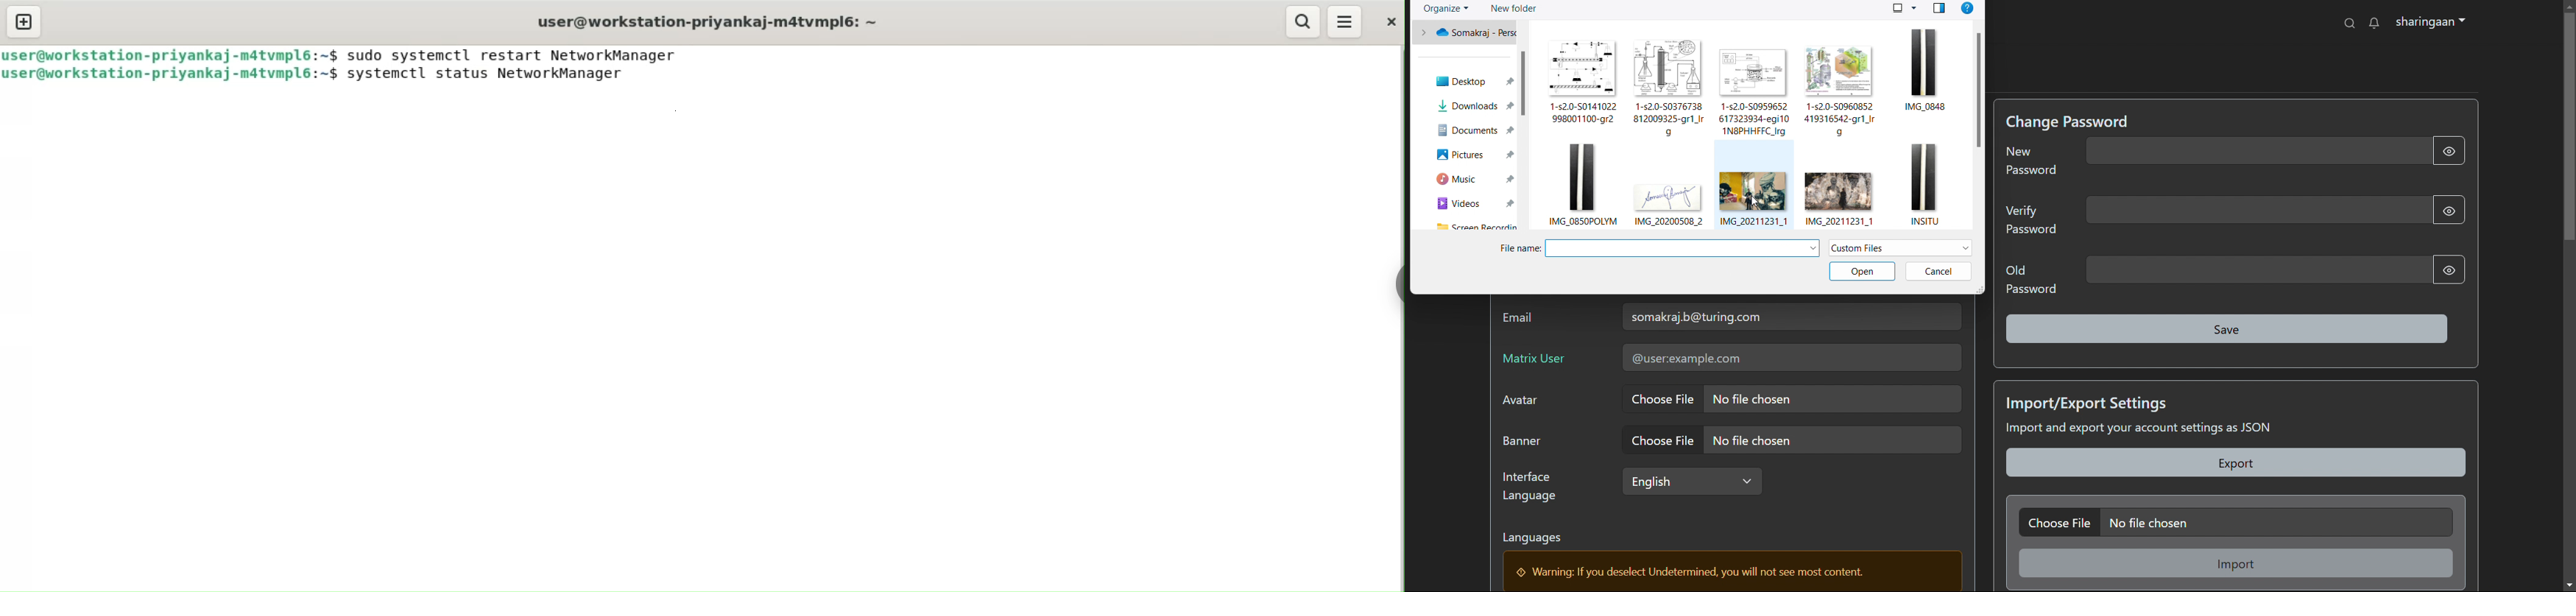  I want to click on cancel, so click(1938, 271).